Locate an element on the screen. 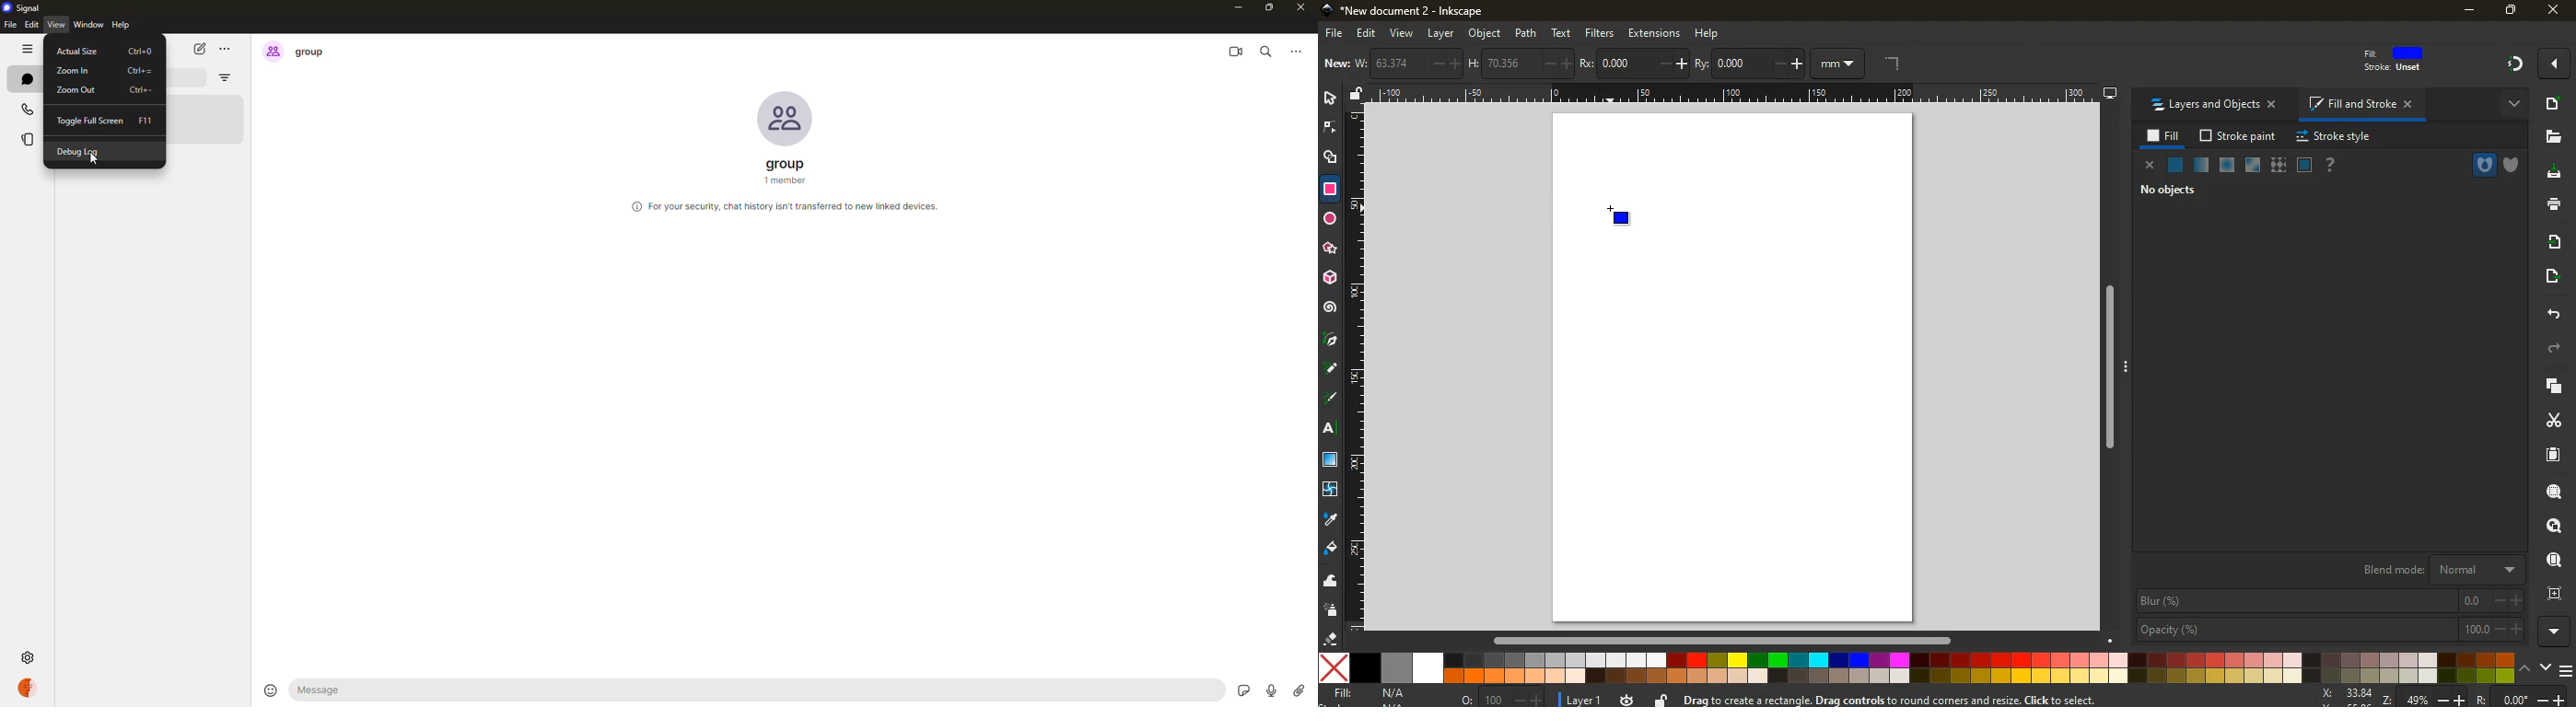 Image resolution: width=2576 pixels, height=728 pixels. files is located at coordinates (2547, 136).